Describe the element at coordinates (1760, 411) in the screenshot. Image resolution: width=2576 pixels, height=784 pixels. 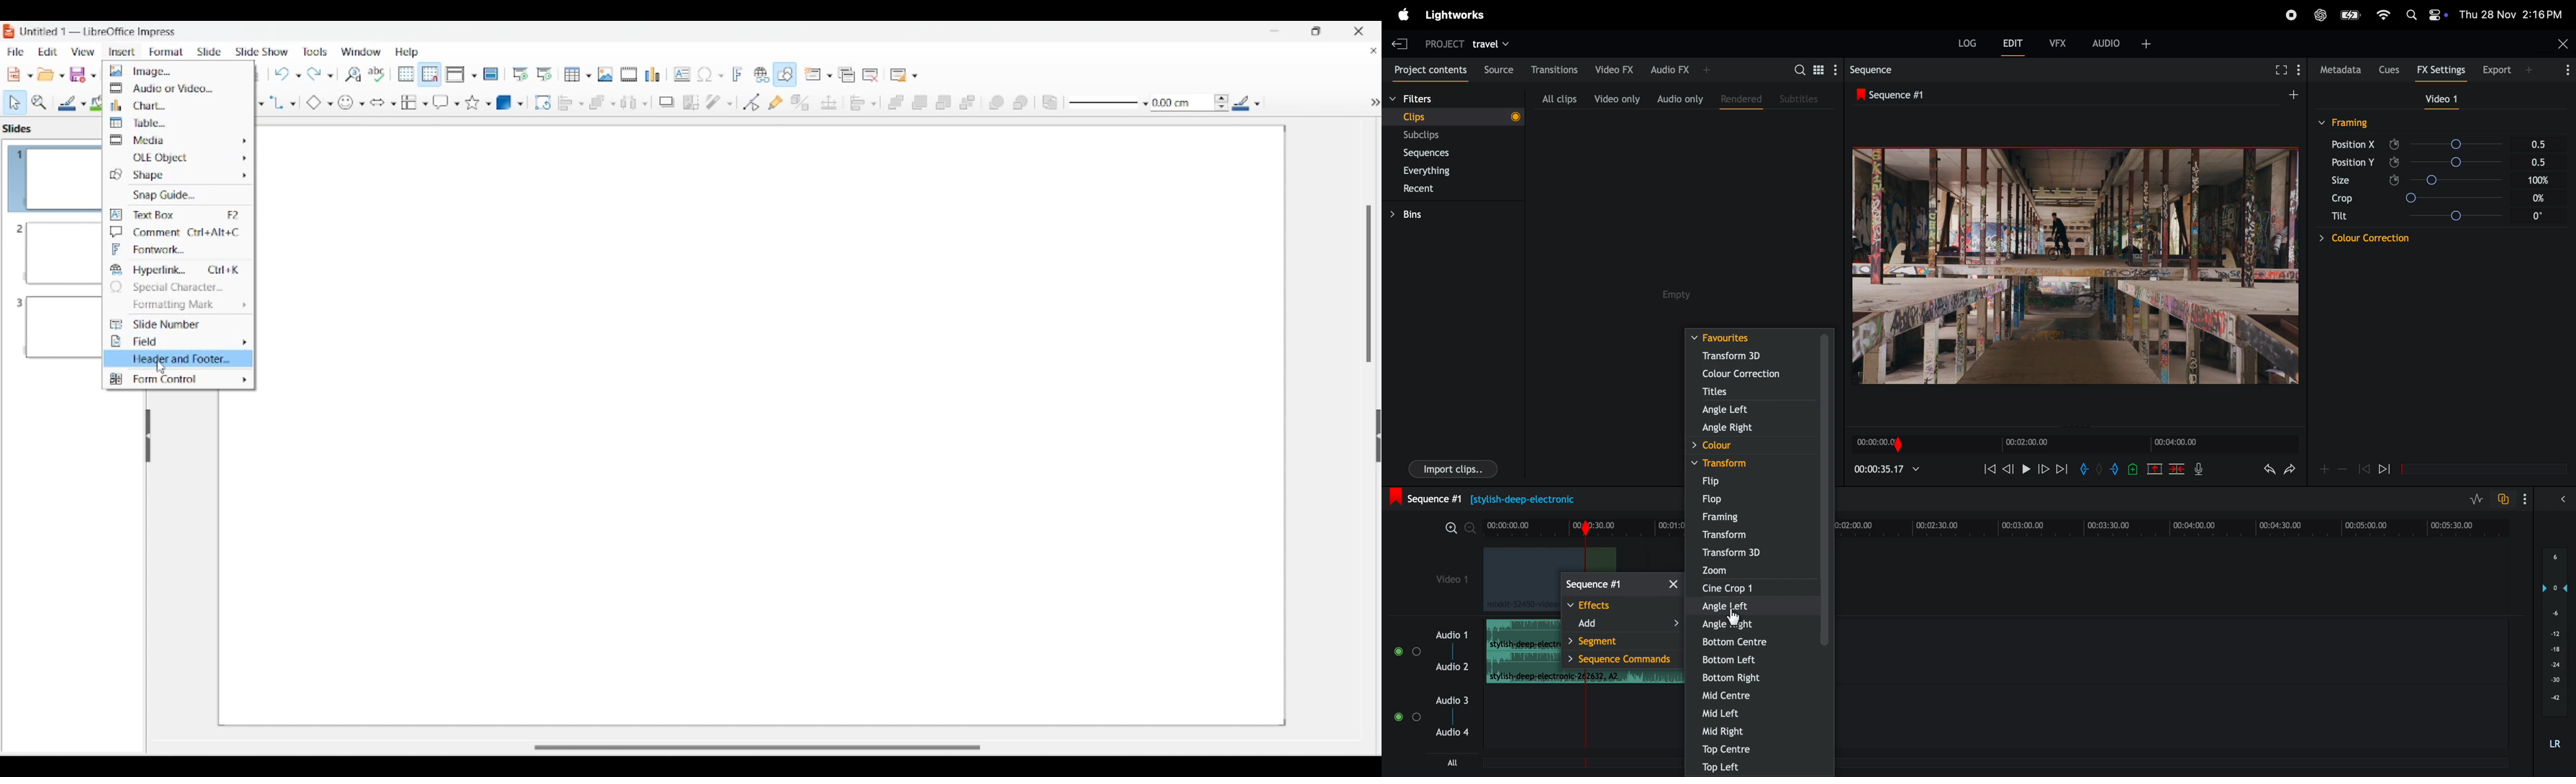
I see `angle left` at that location.